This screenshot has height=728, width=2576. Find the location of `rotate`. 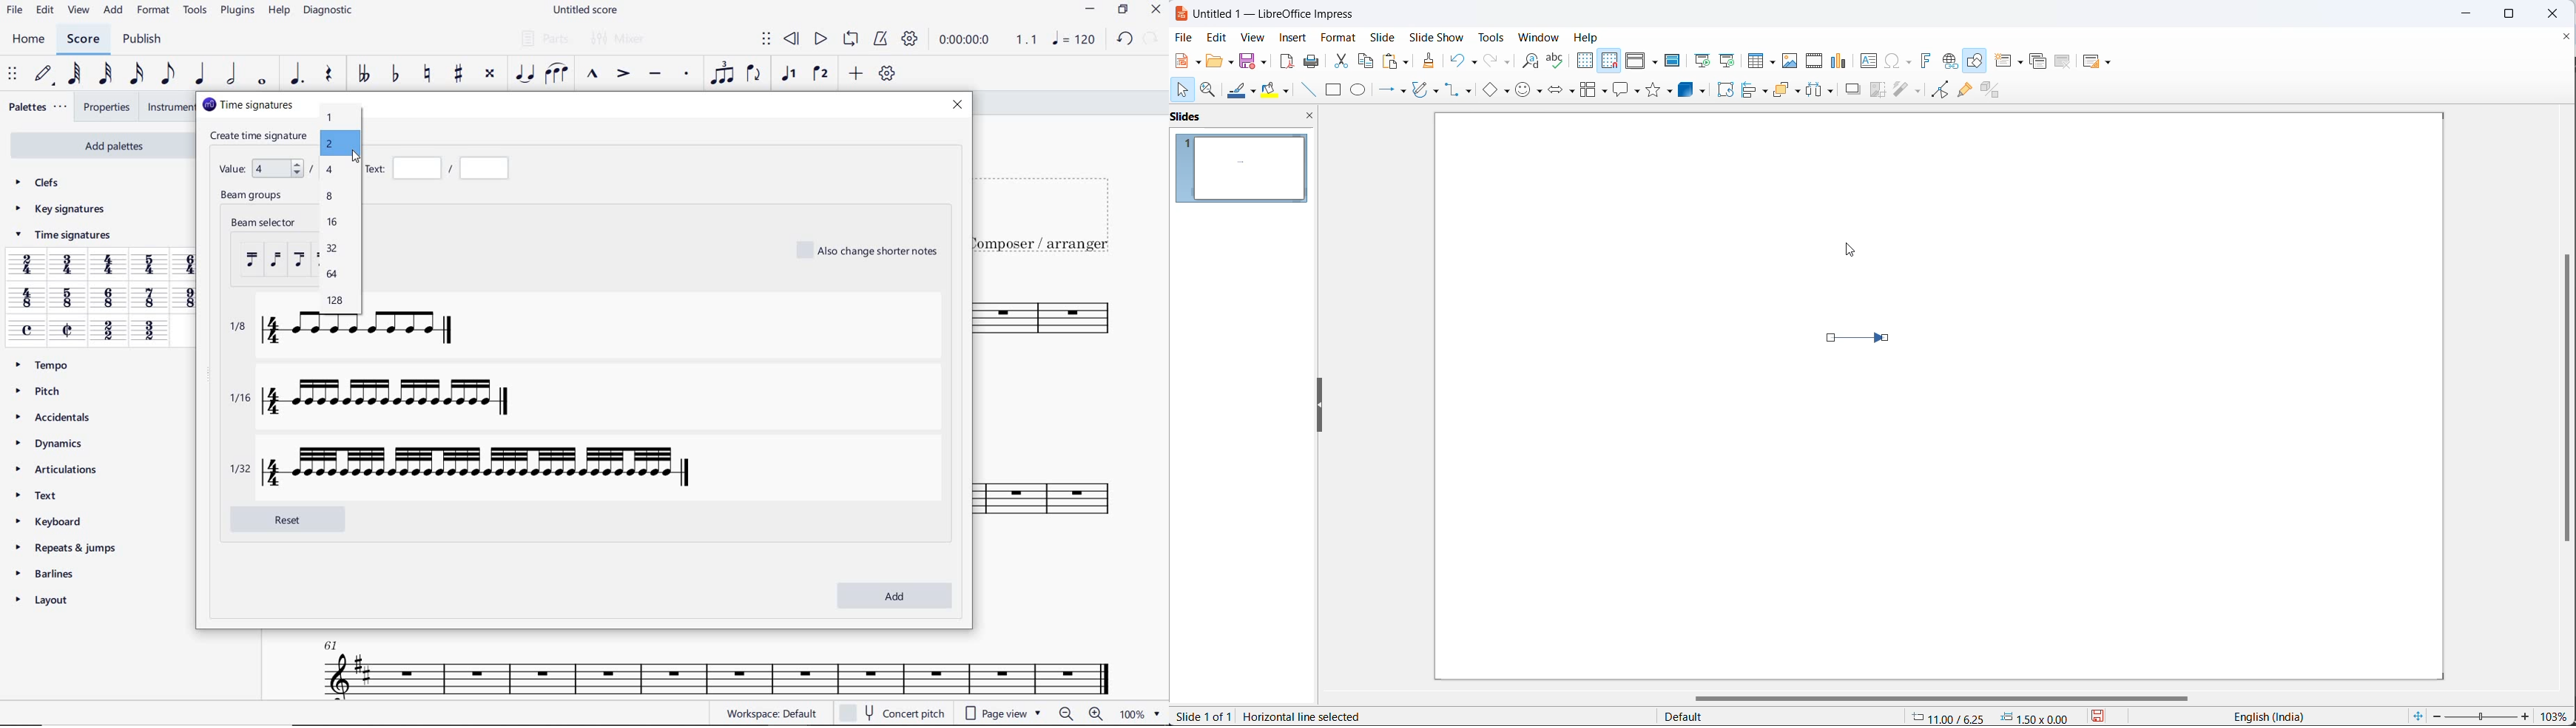

rotate is located at coordinates (1725, 91).